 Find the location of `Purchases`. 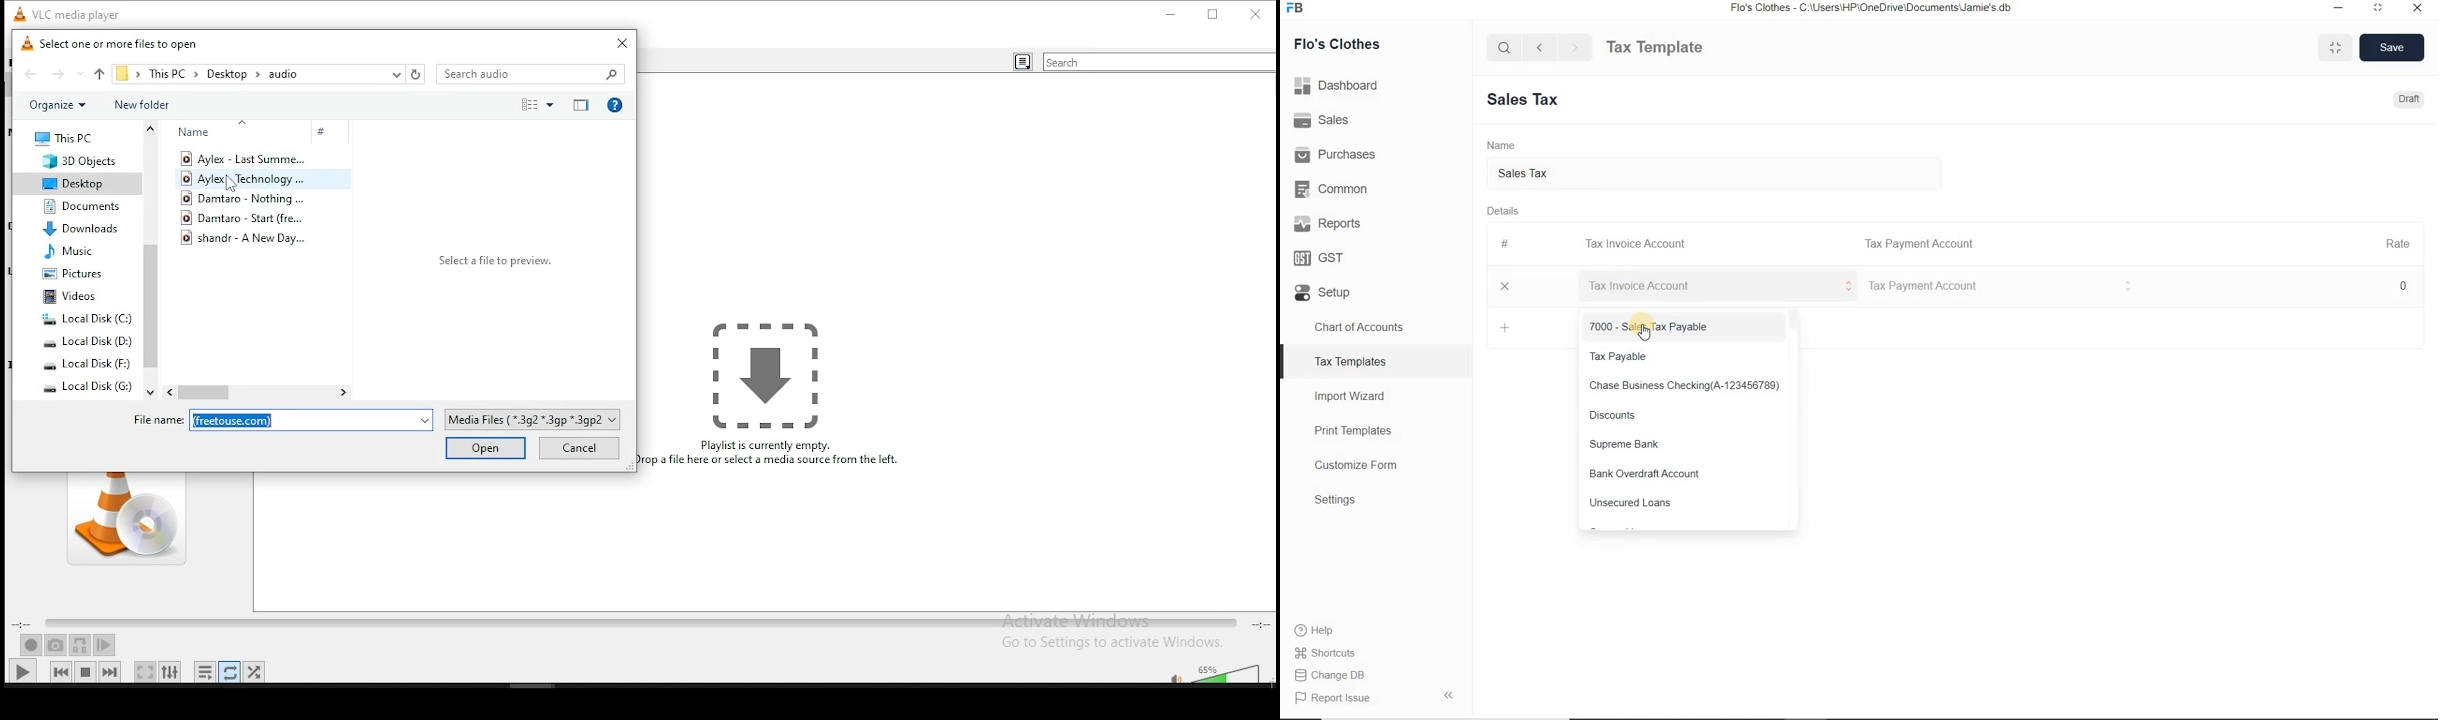

Purchases is located at coordinates (1376, 152).